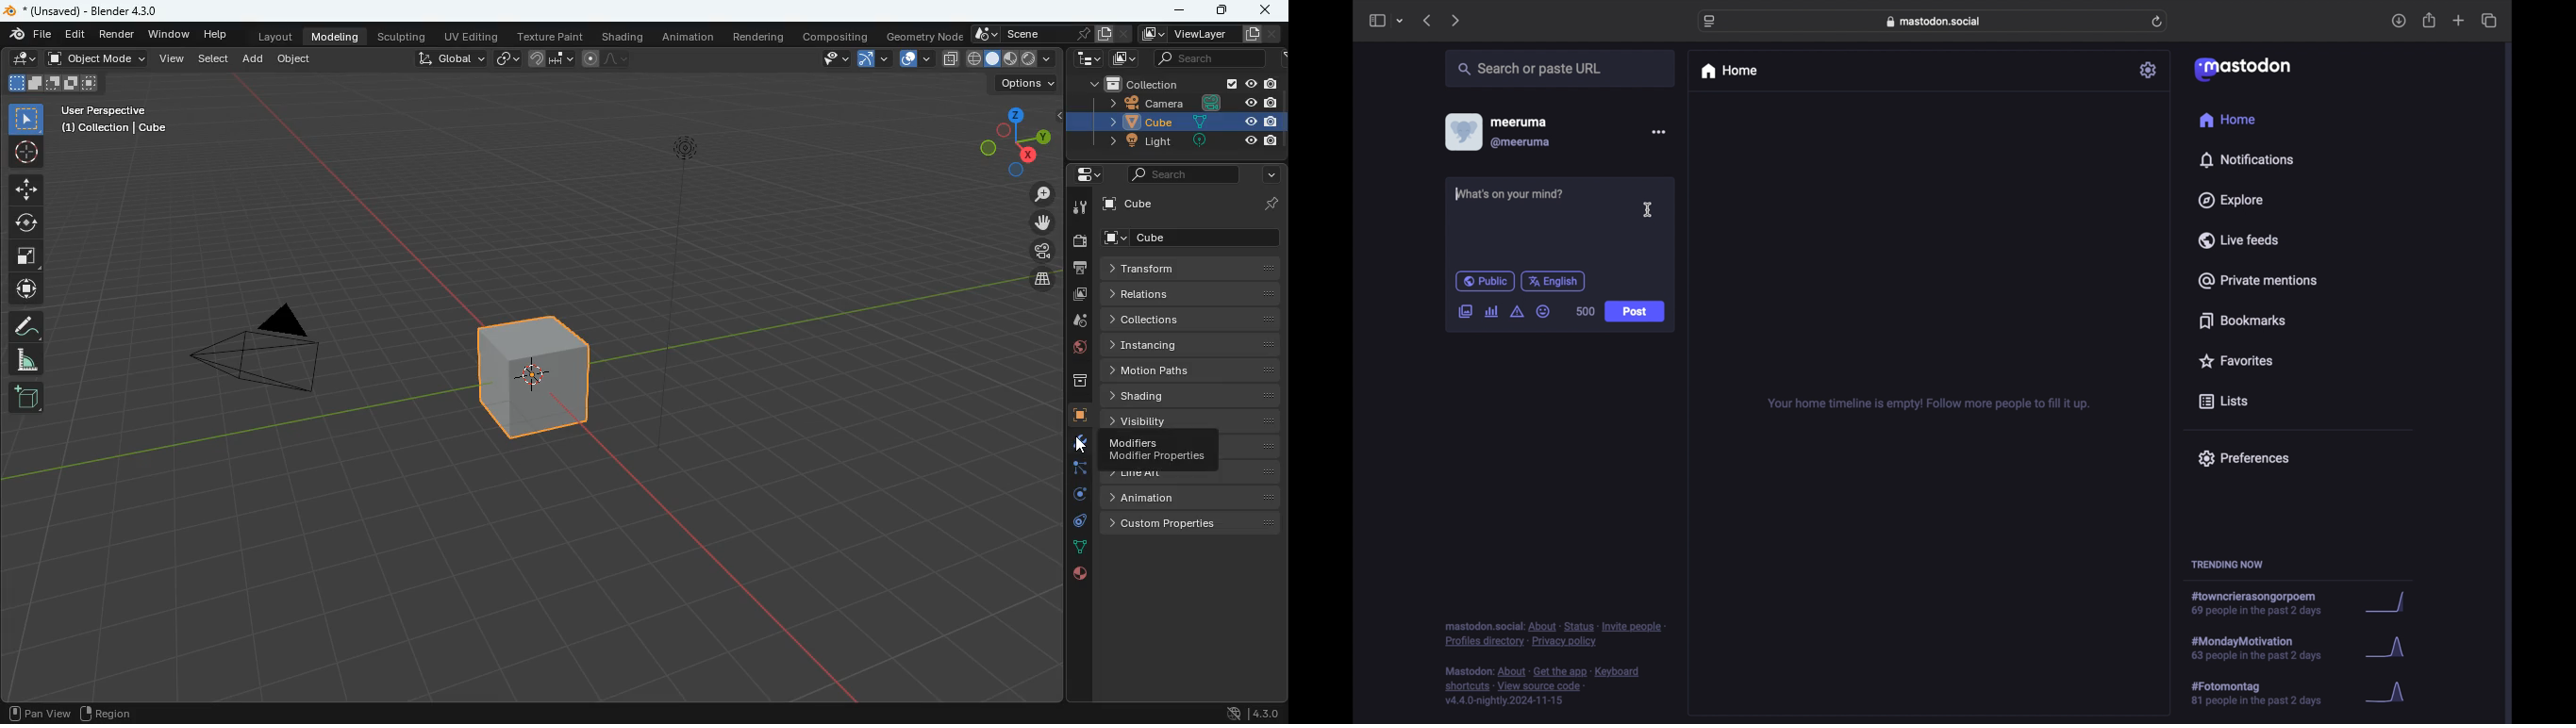 The image size is (2576, 728). What do you see at coordinates (1936, 21) in the screenshot?
I see `web address` at bounding box center [1936, 21].